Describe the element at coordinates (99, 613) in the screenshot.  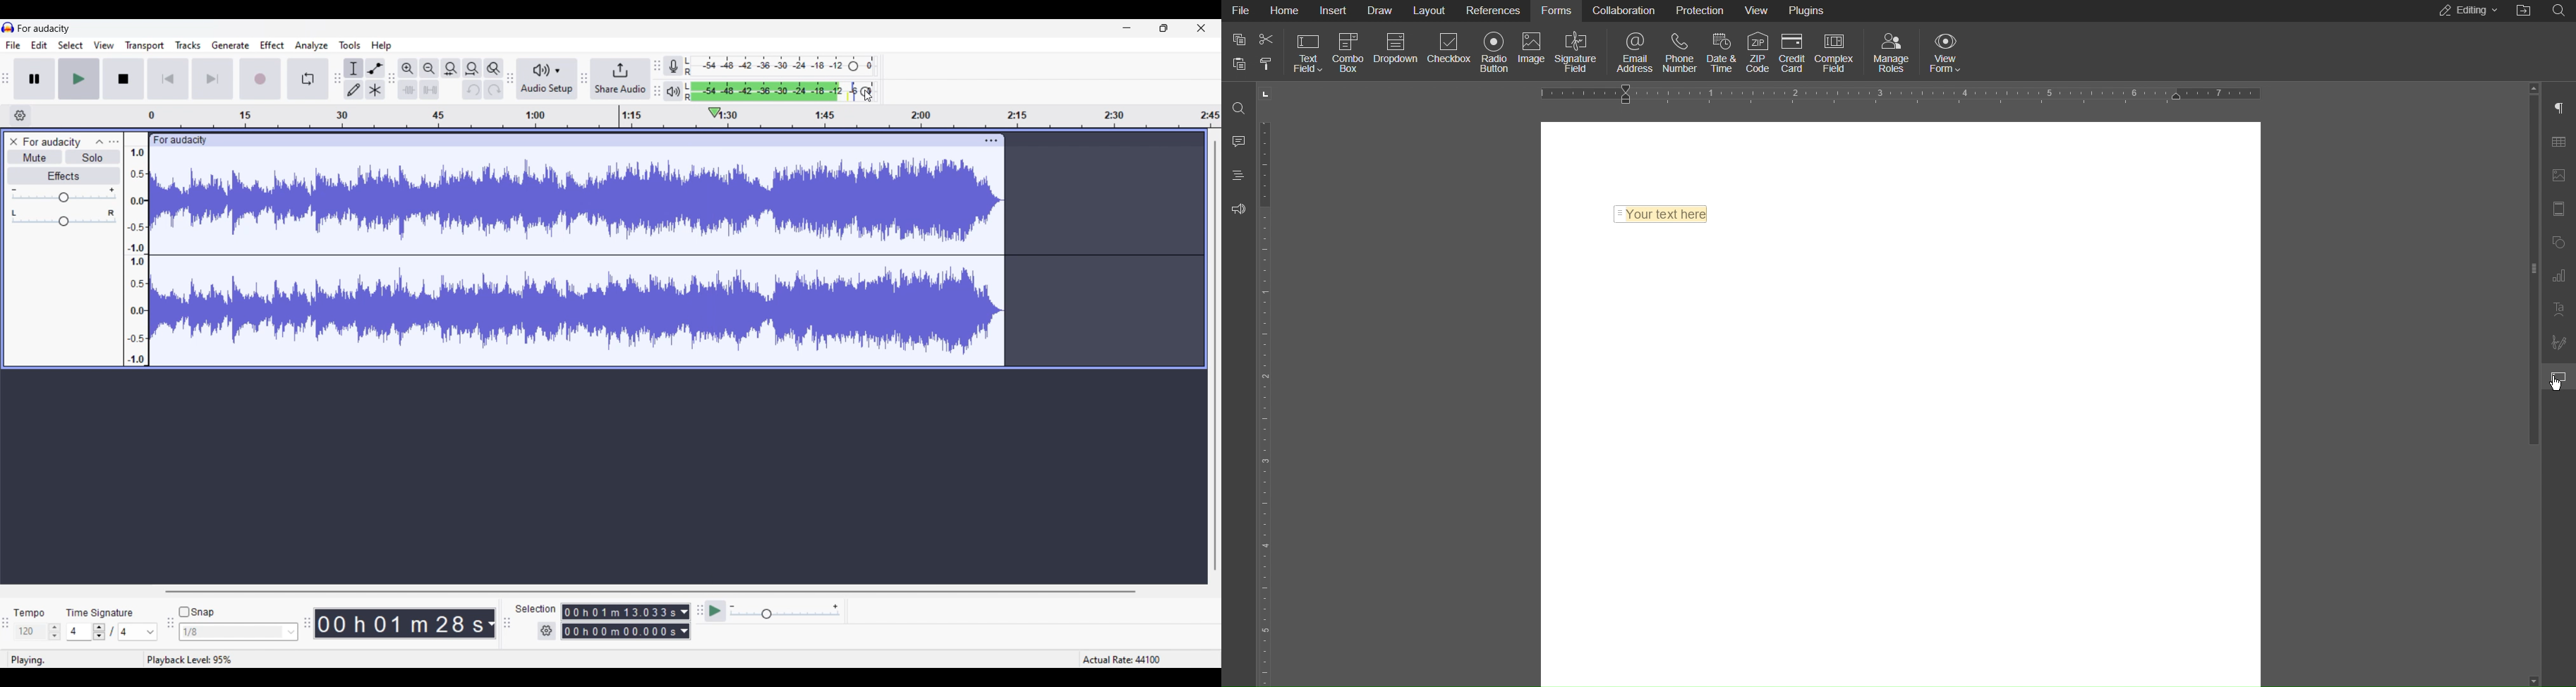
I see `time signature` at that location.